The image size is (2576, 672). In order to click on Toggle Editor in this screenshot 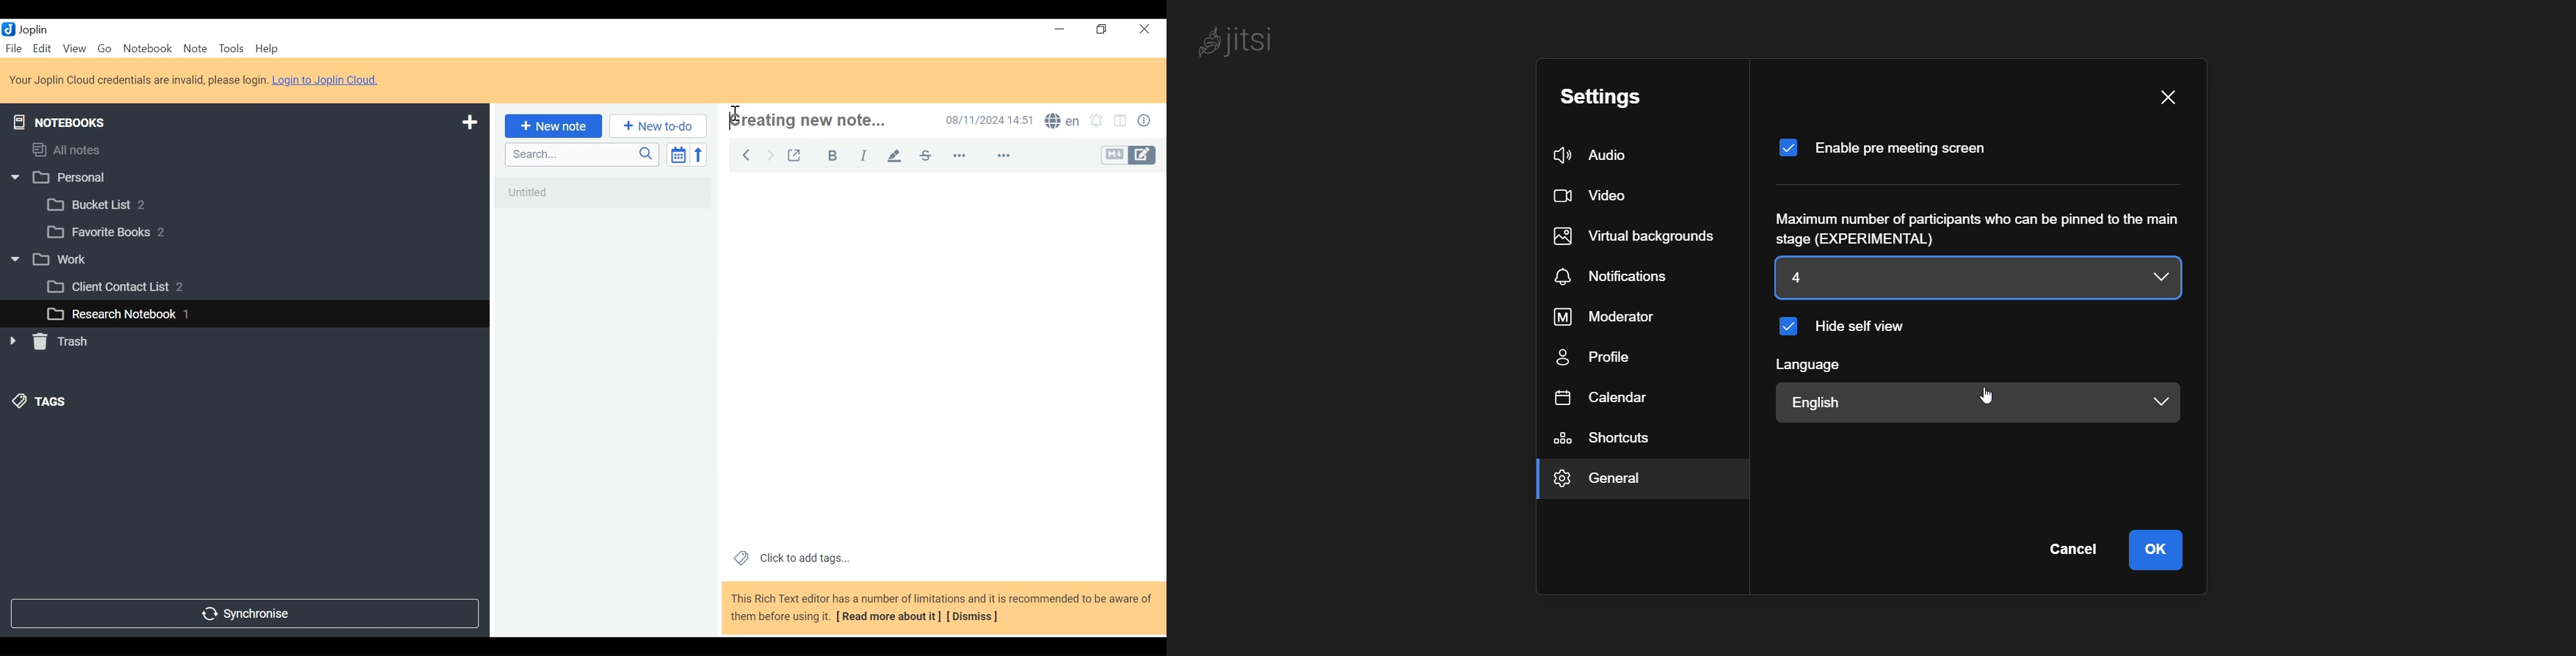, I will do `click(1130, 155)`.